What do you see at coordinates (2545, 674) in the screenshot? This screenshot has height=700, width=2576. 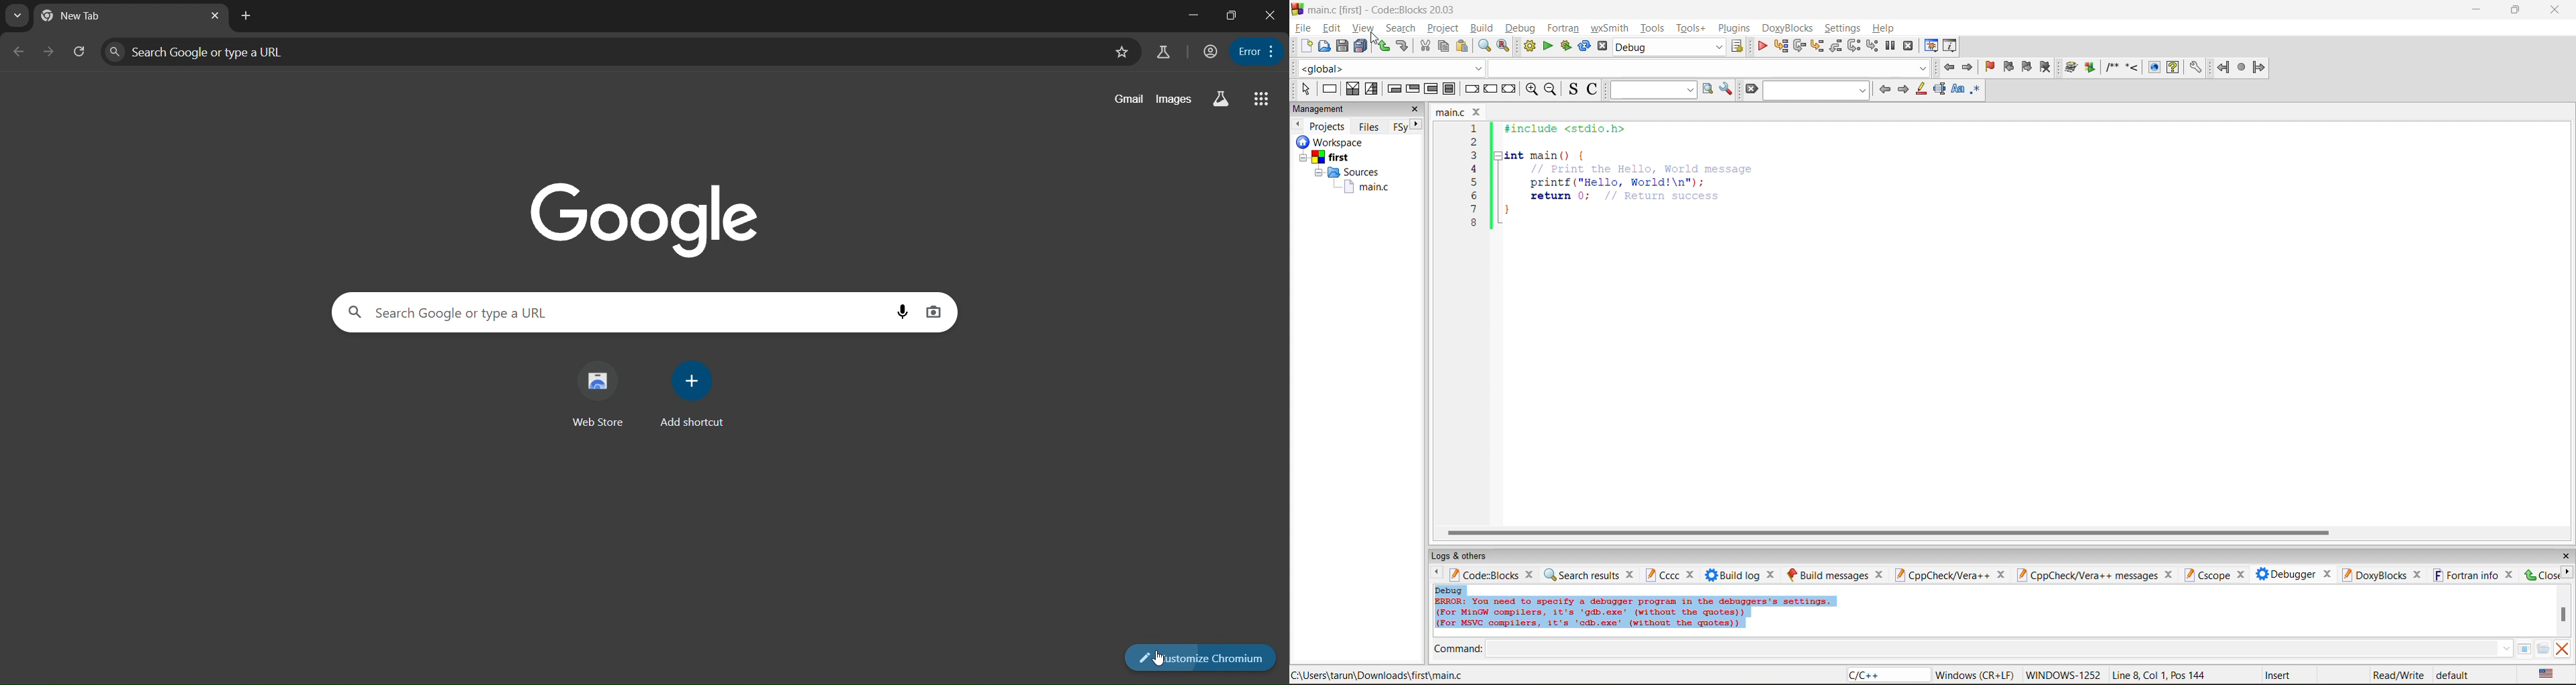 I see `text language` at bounding box center [2545, 674].